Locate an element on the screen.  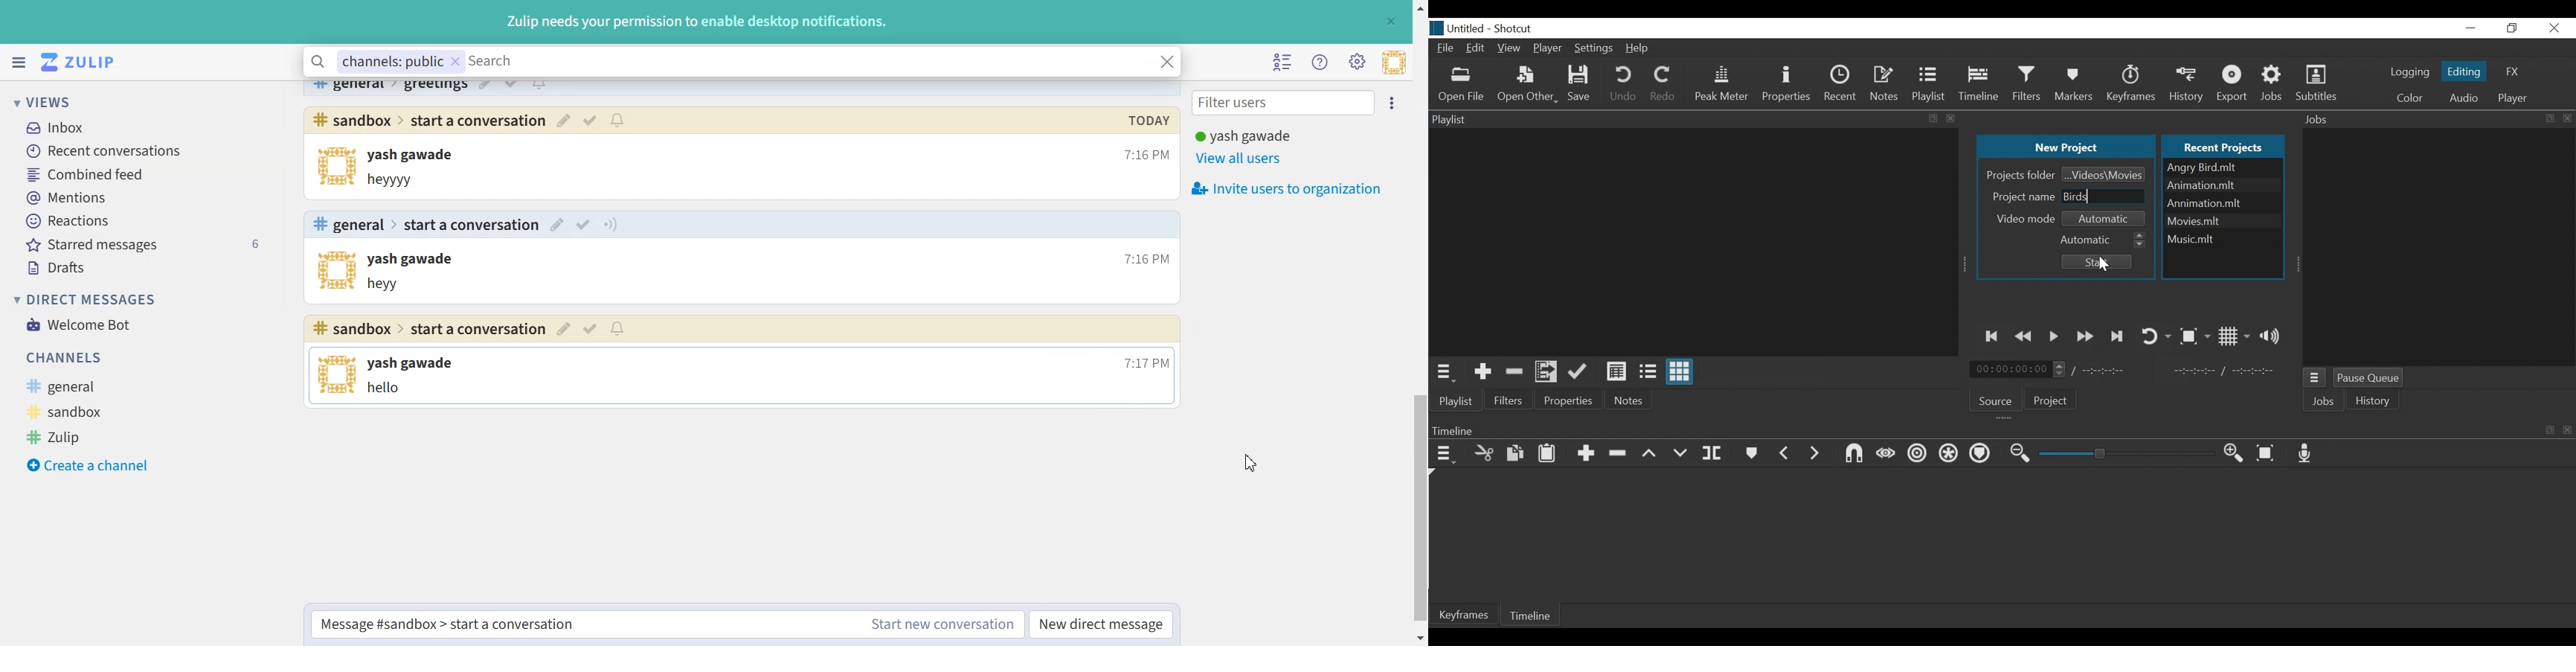
minimize is located at coordinates (2471, 28).